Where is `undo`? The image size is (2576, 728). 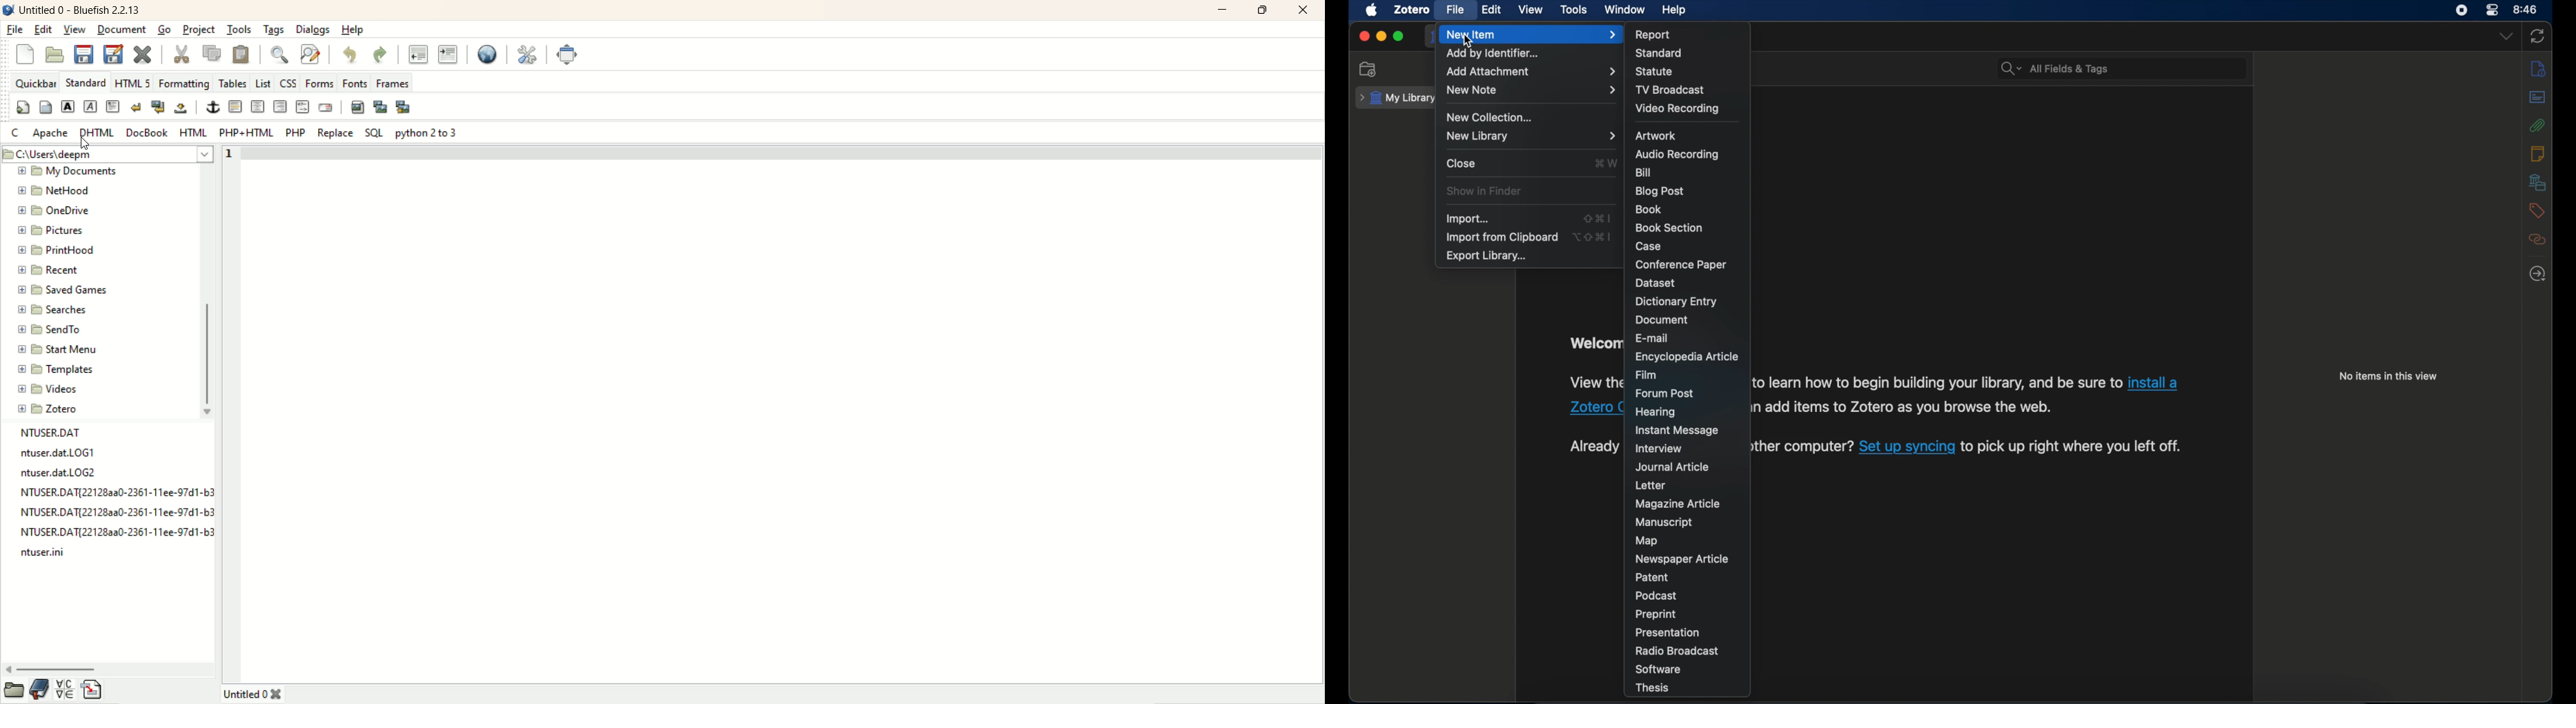
undo is located at coordinates (351, 56).